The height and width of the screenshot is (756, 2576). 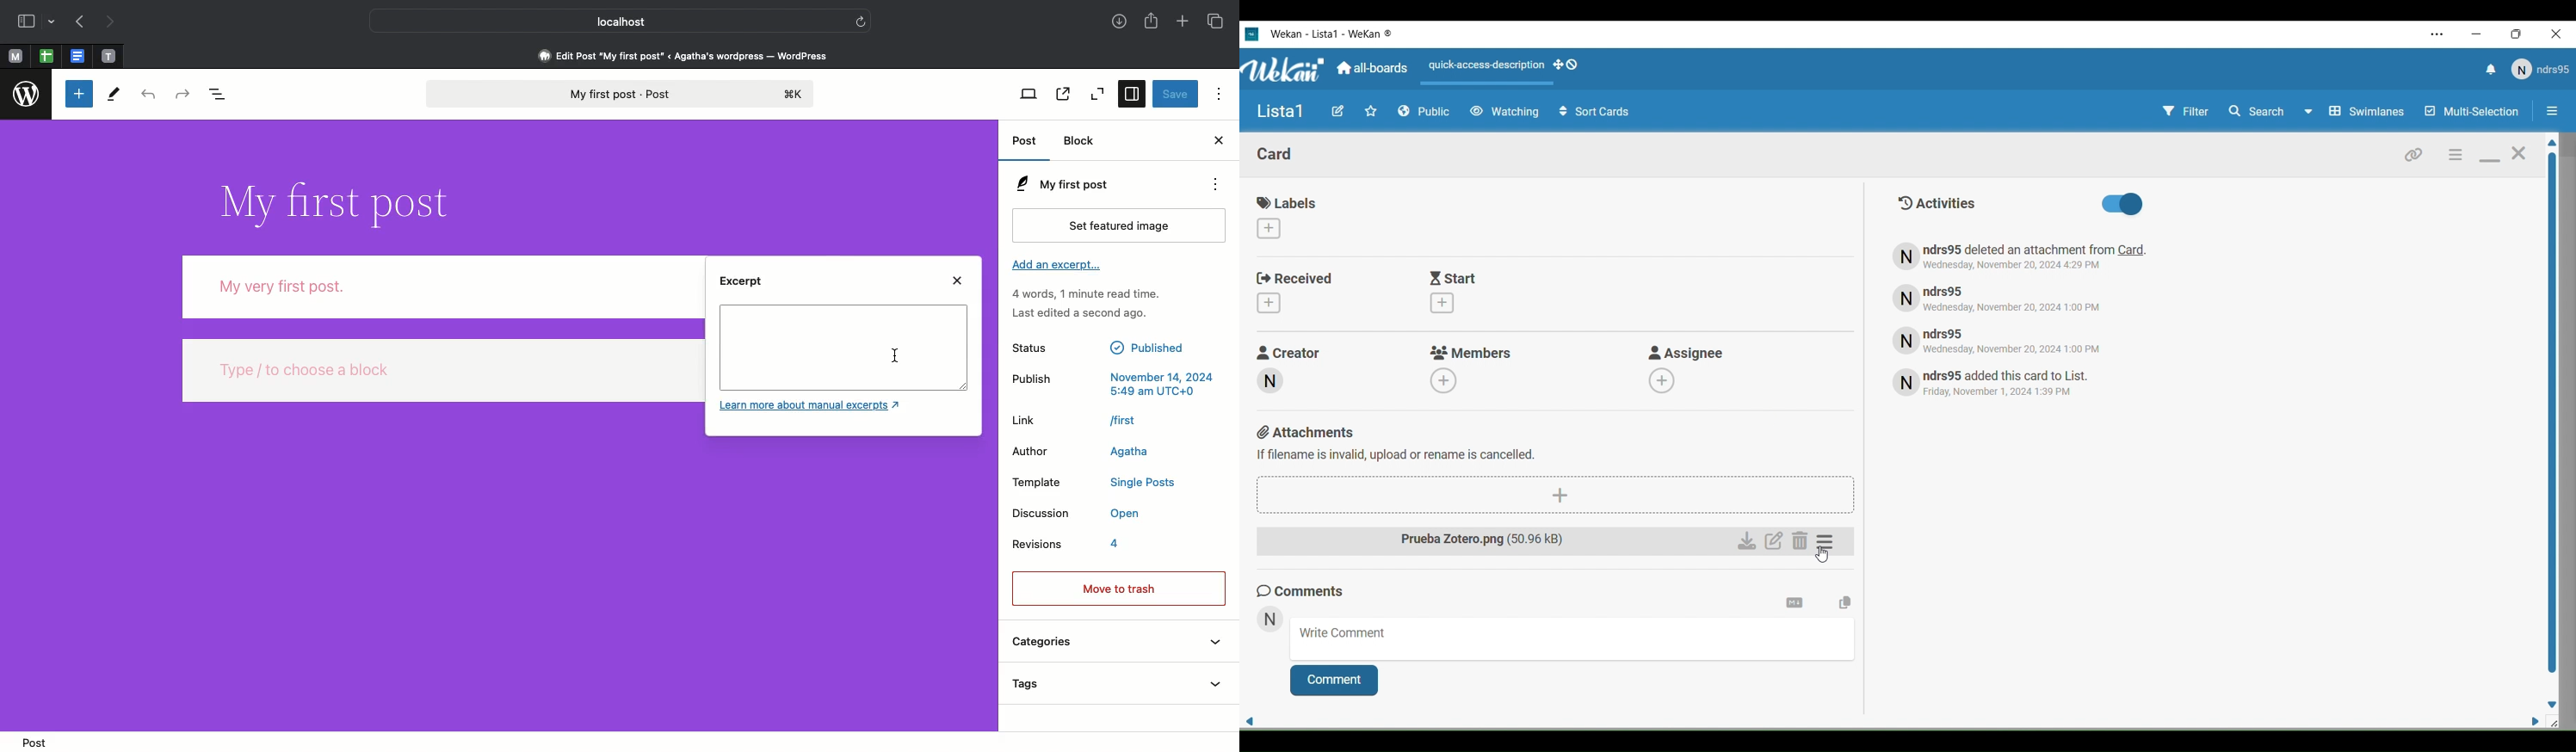 I want to click on Tabs, so click(x=1214, y=21).